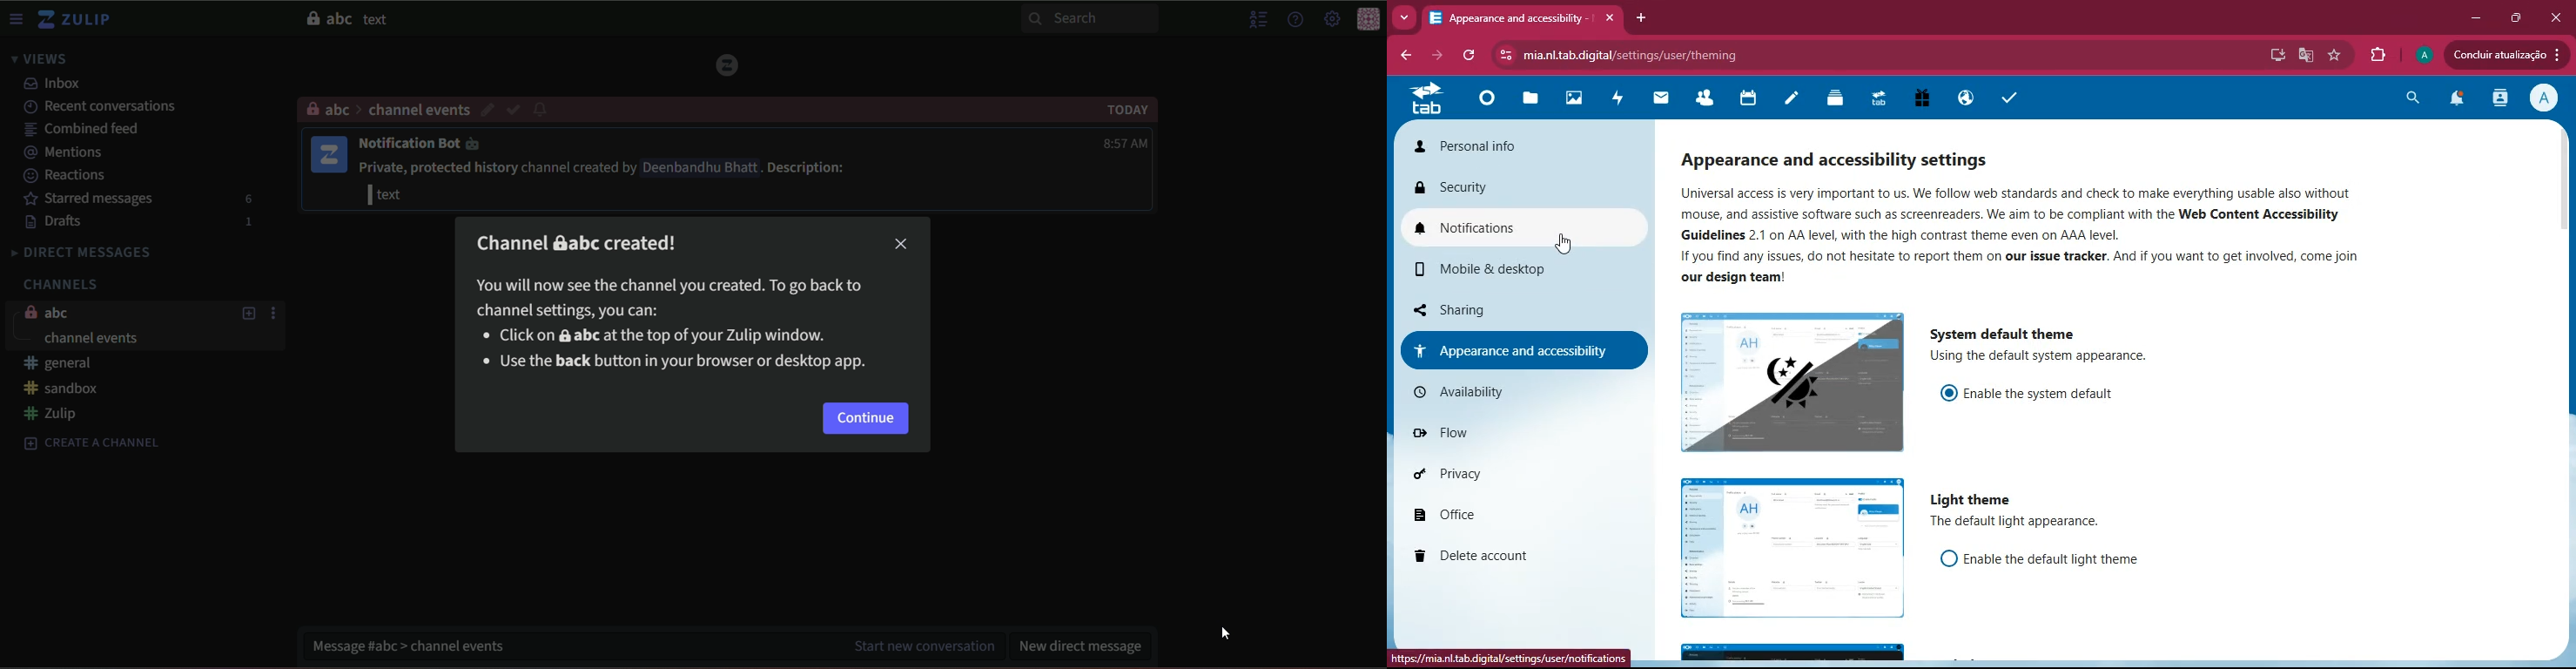 The image size is (2576, 672). I want to click on Private, protected history channel created by Deenbandhu Bhatt . Description:, so click(611, 167).